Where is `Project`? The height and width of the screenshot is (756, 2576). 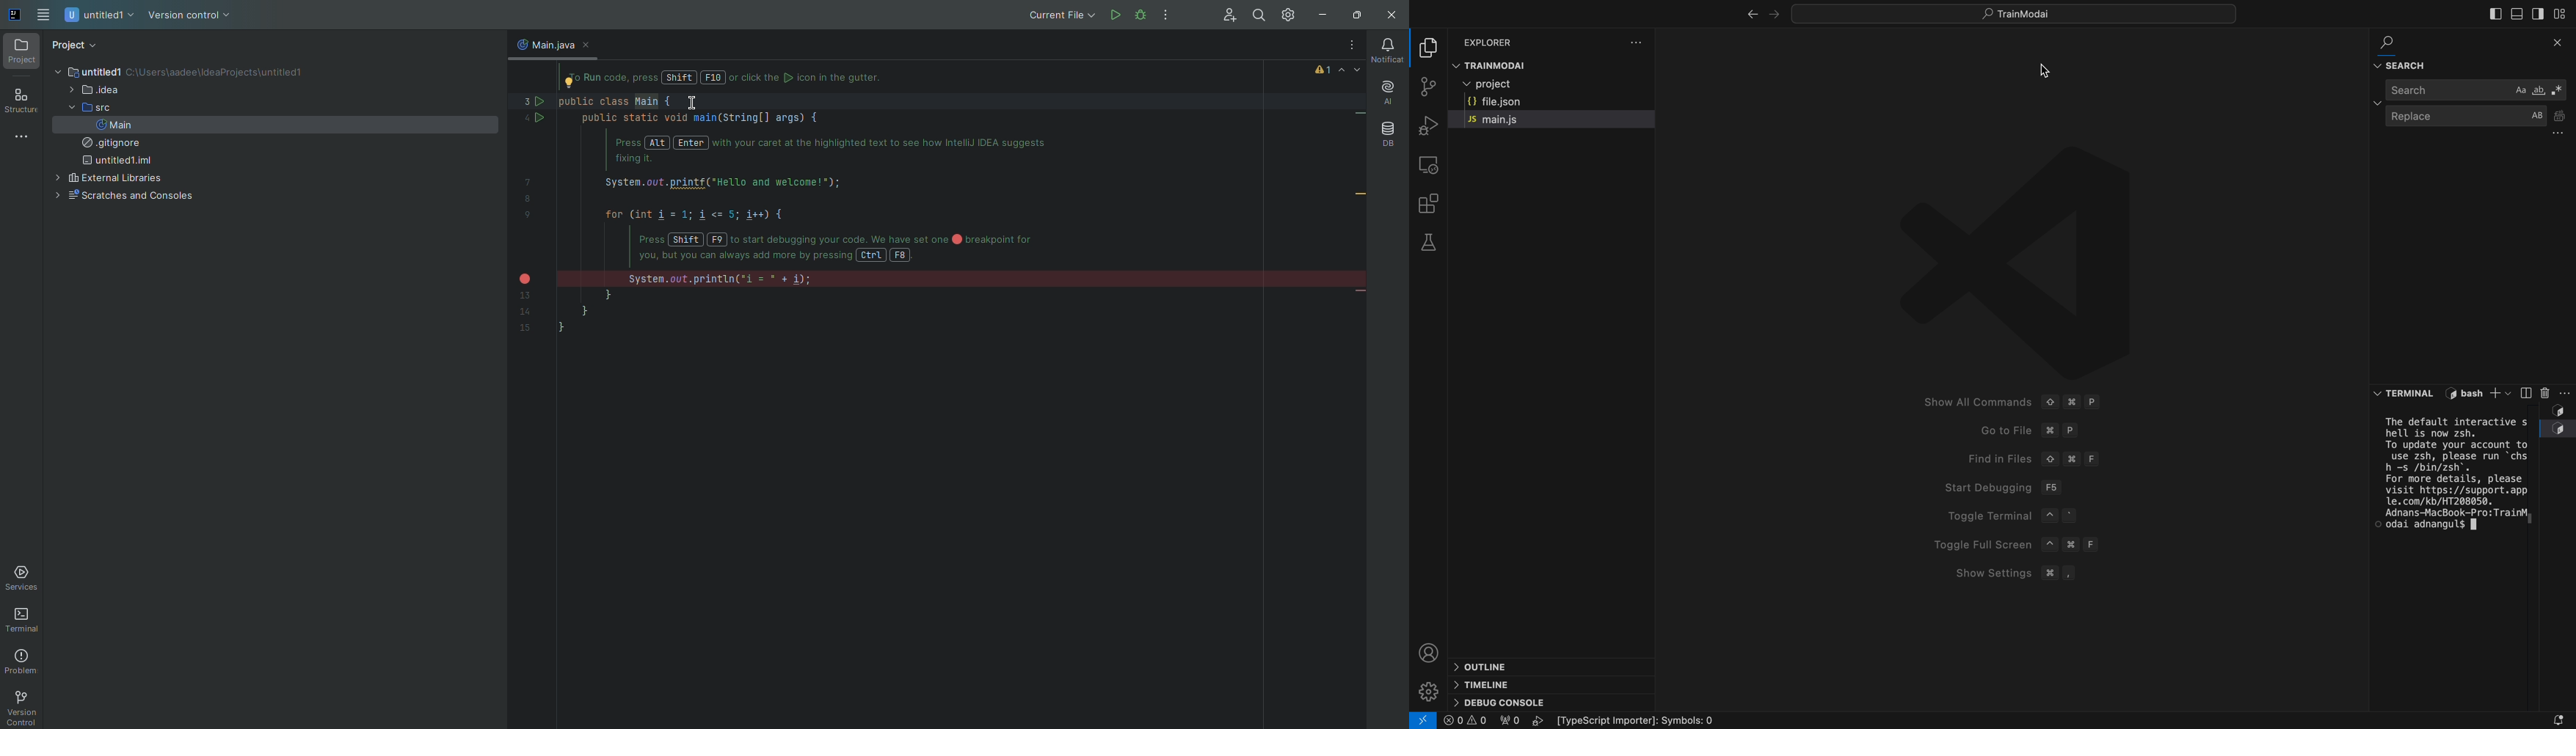 Project is located at coordinates (22, 52).